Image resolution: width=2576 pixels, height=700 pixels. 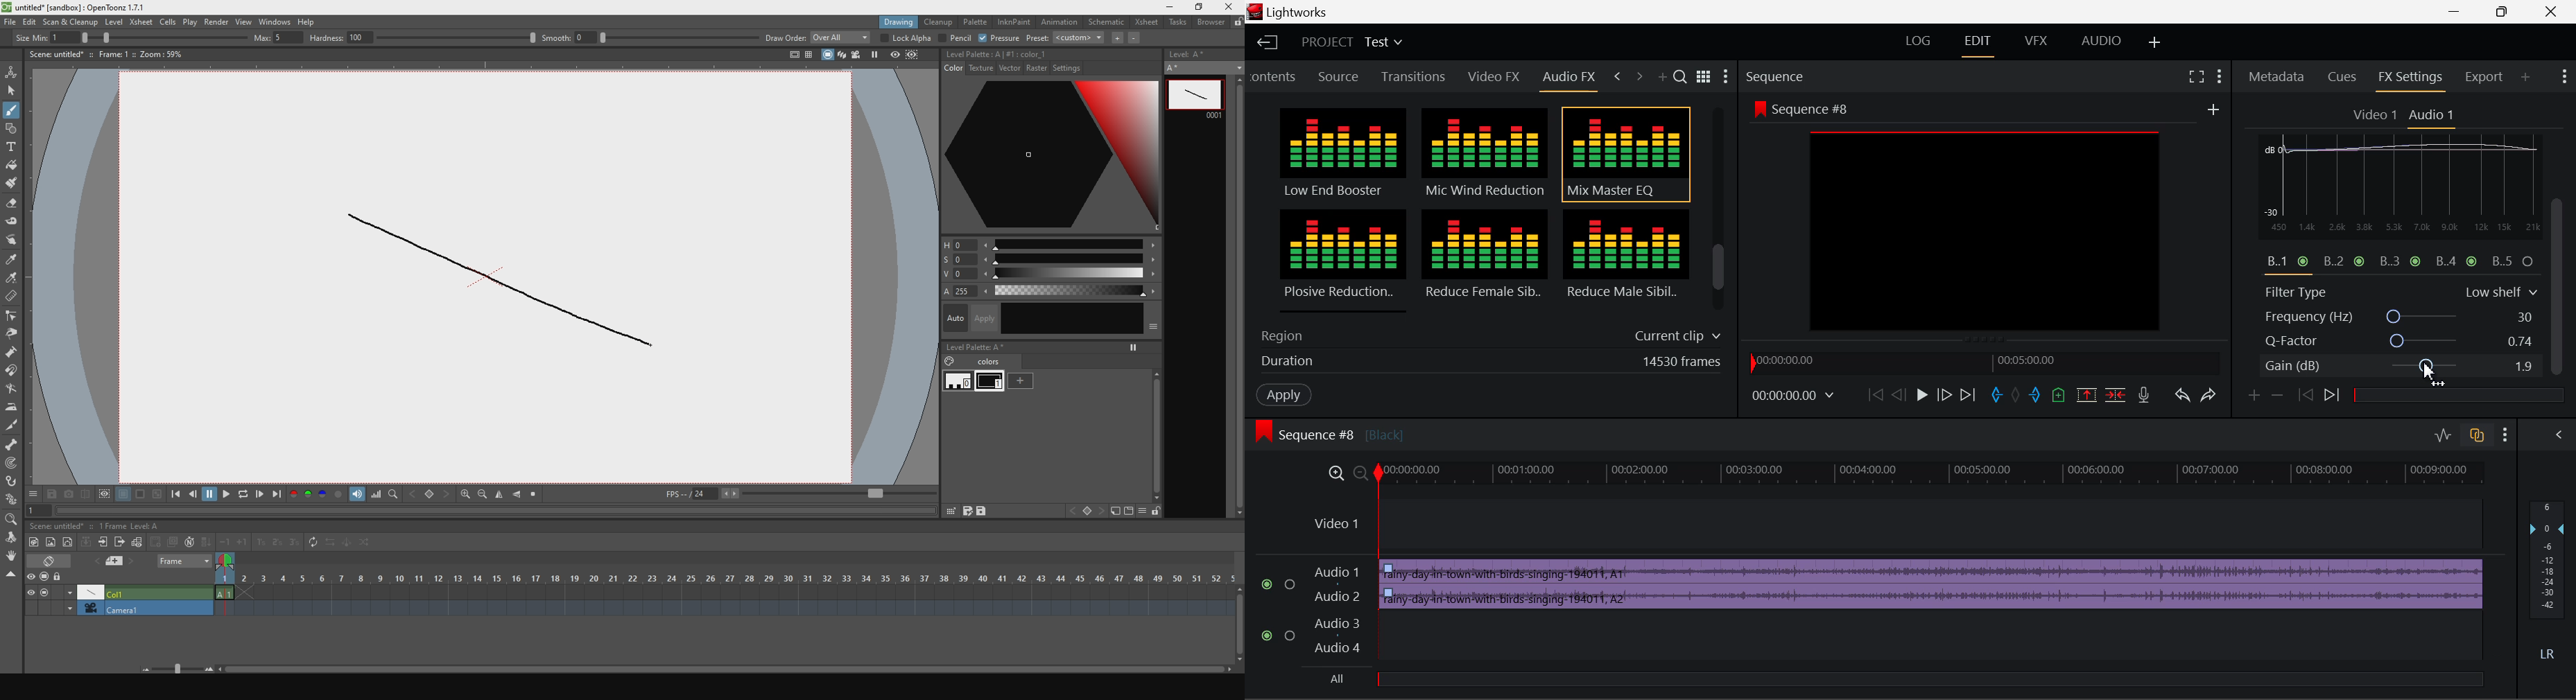 What do you see at coordinates (2539, 147) in the screenshot?
I see `Seetings` at bounding box center [2539, 147].